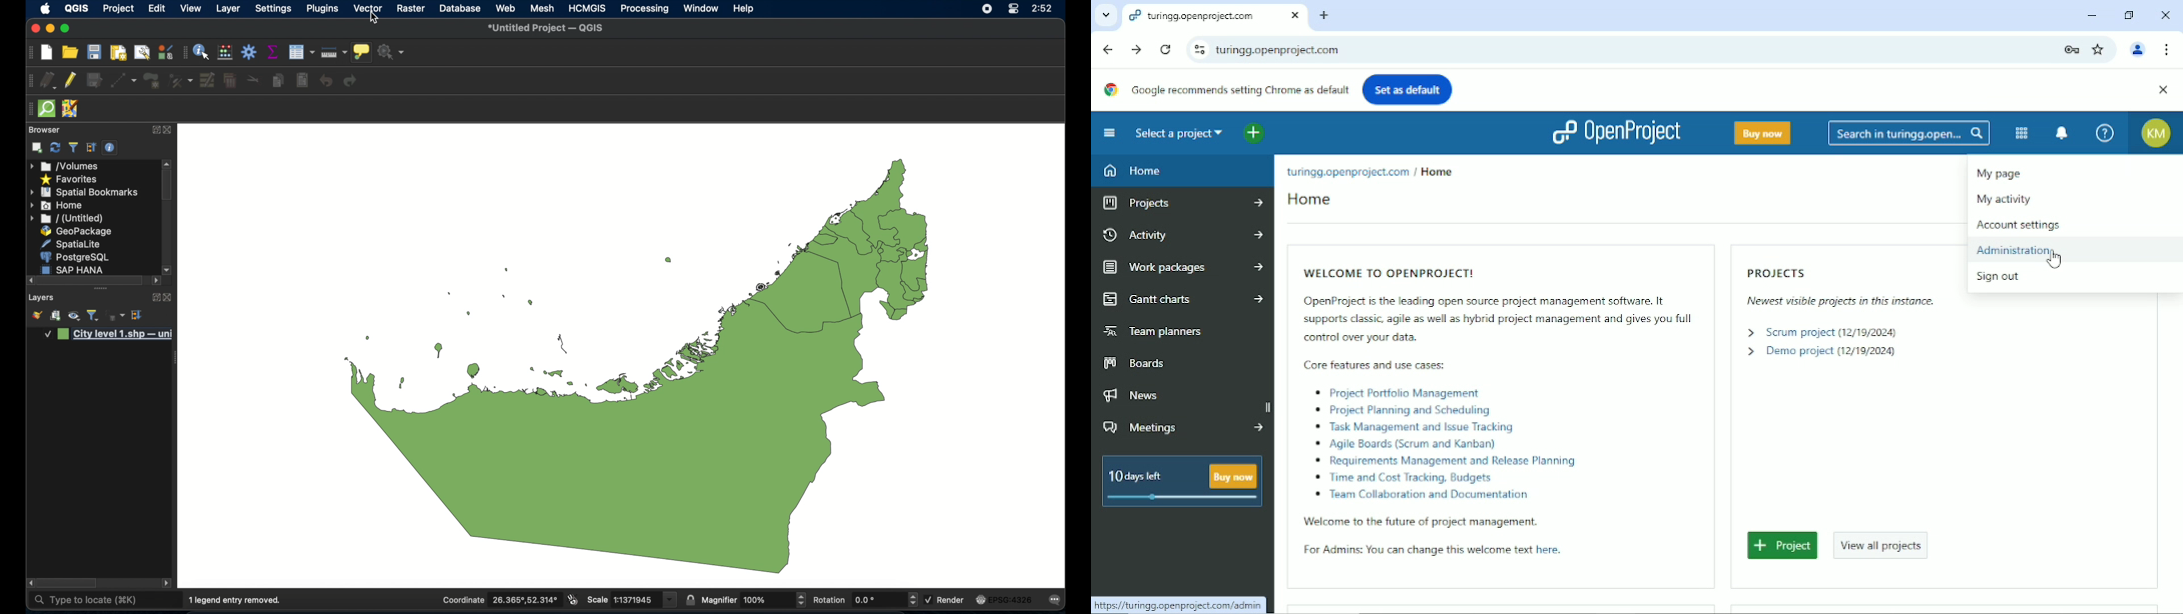  I want to click on Welcome to openproject, so click(1406, 270).